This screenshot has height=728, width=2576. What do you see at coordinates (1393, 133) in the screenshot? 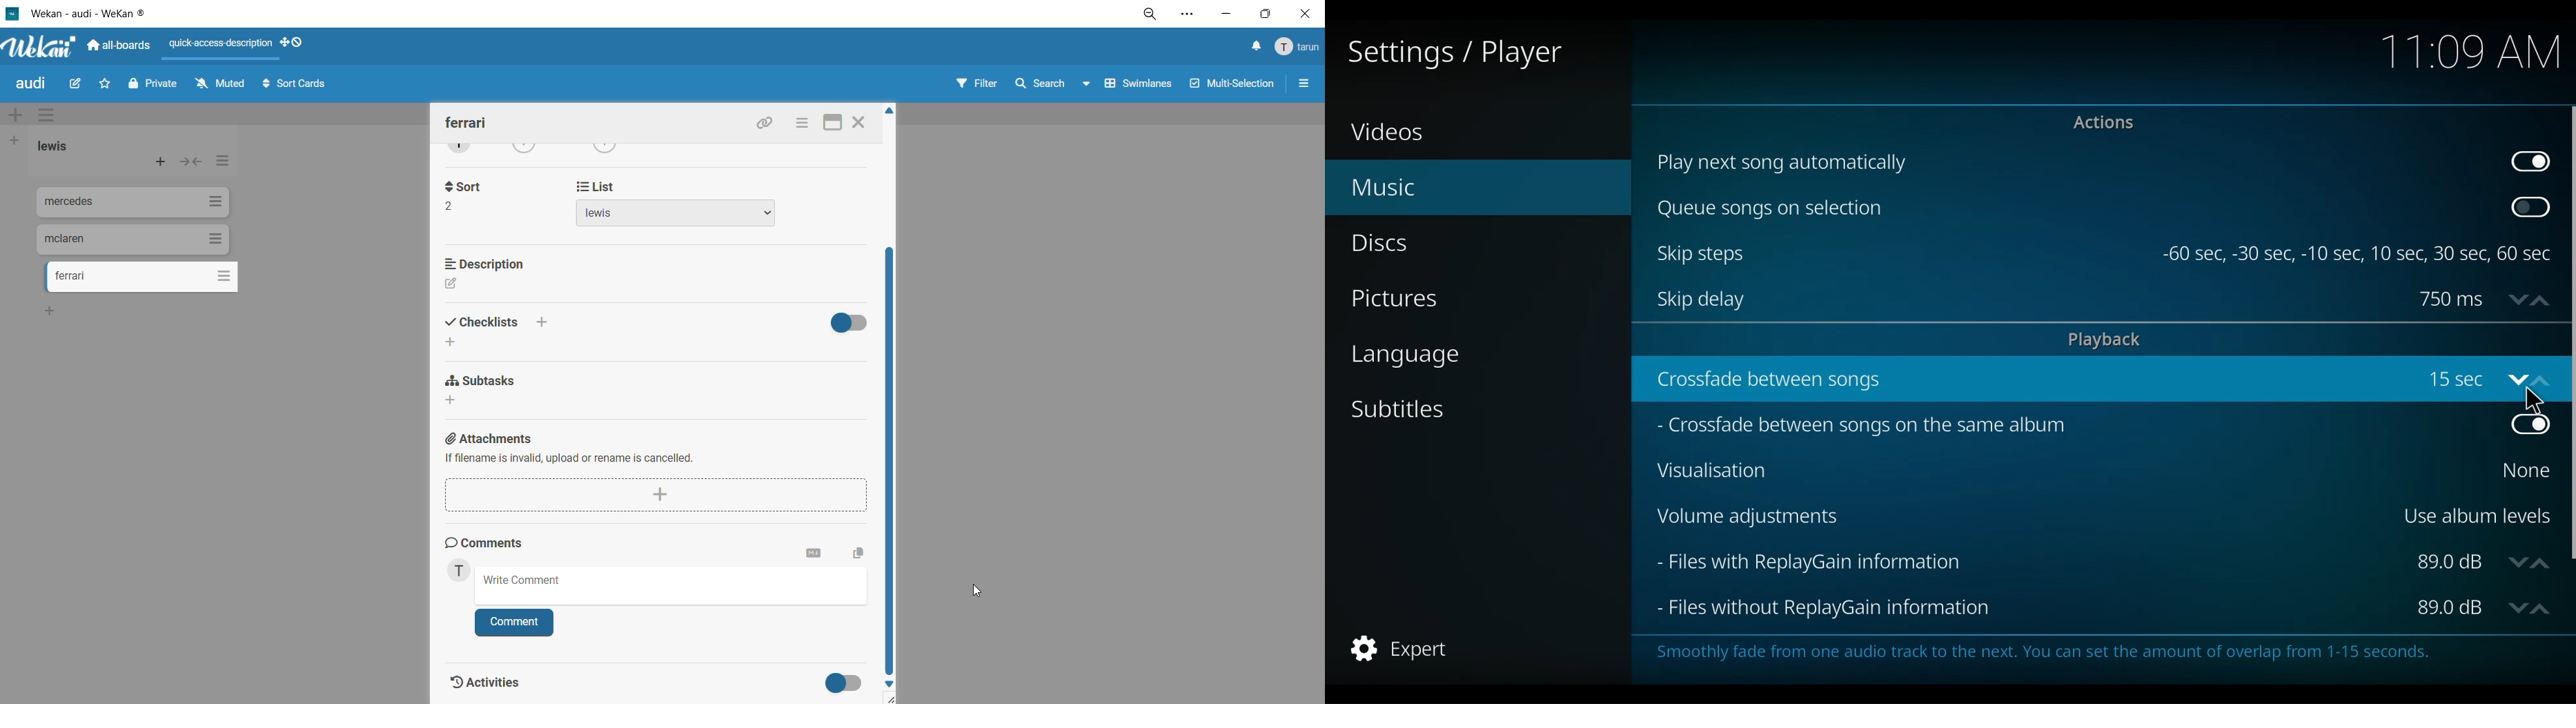
I see `Videos` at bounding box center [1393, 133].